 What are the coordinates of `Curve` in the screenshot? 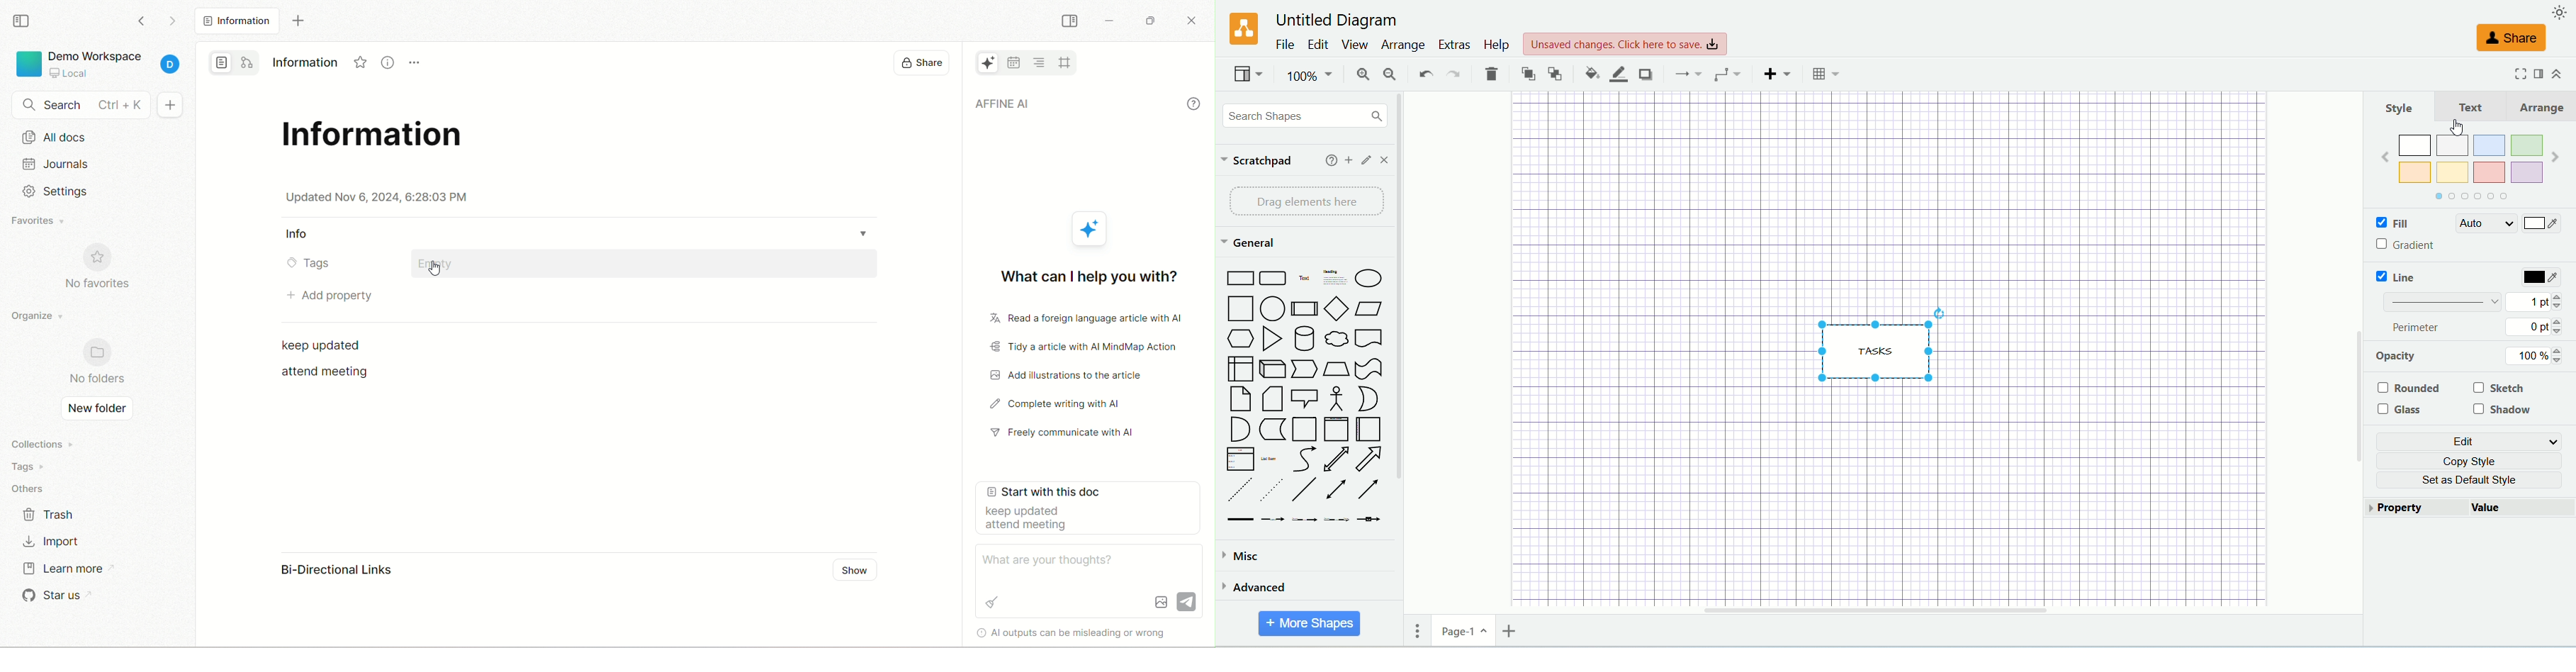 It's located at (1305, 459).